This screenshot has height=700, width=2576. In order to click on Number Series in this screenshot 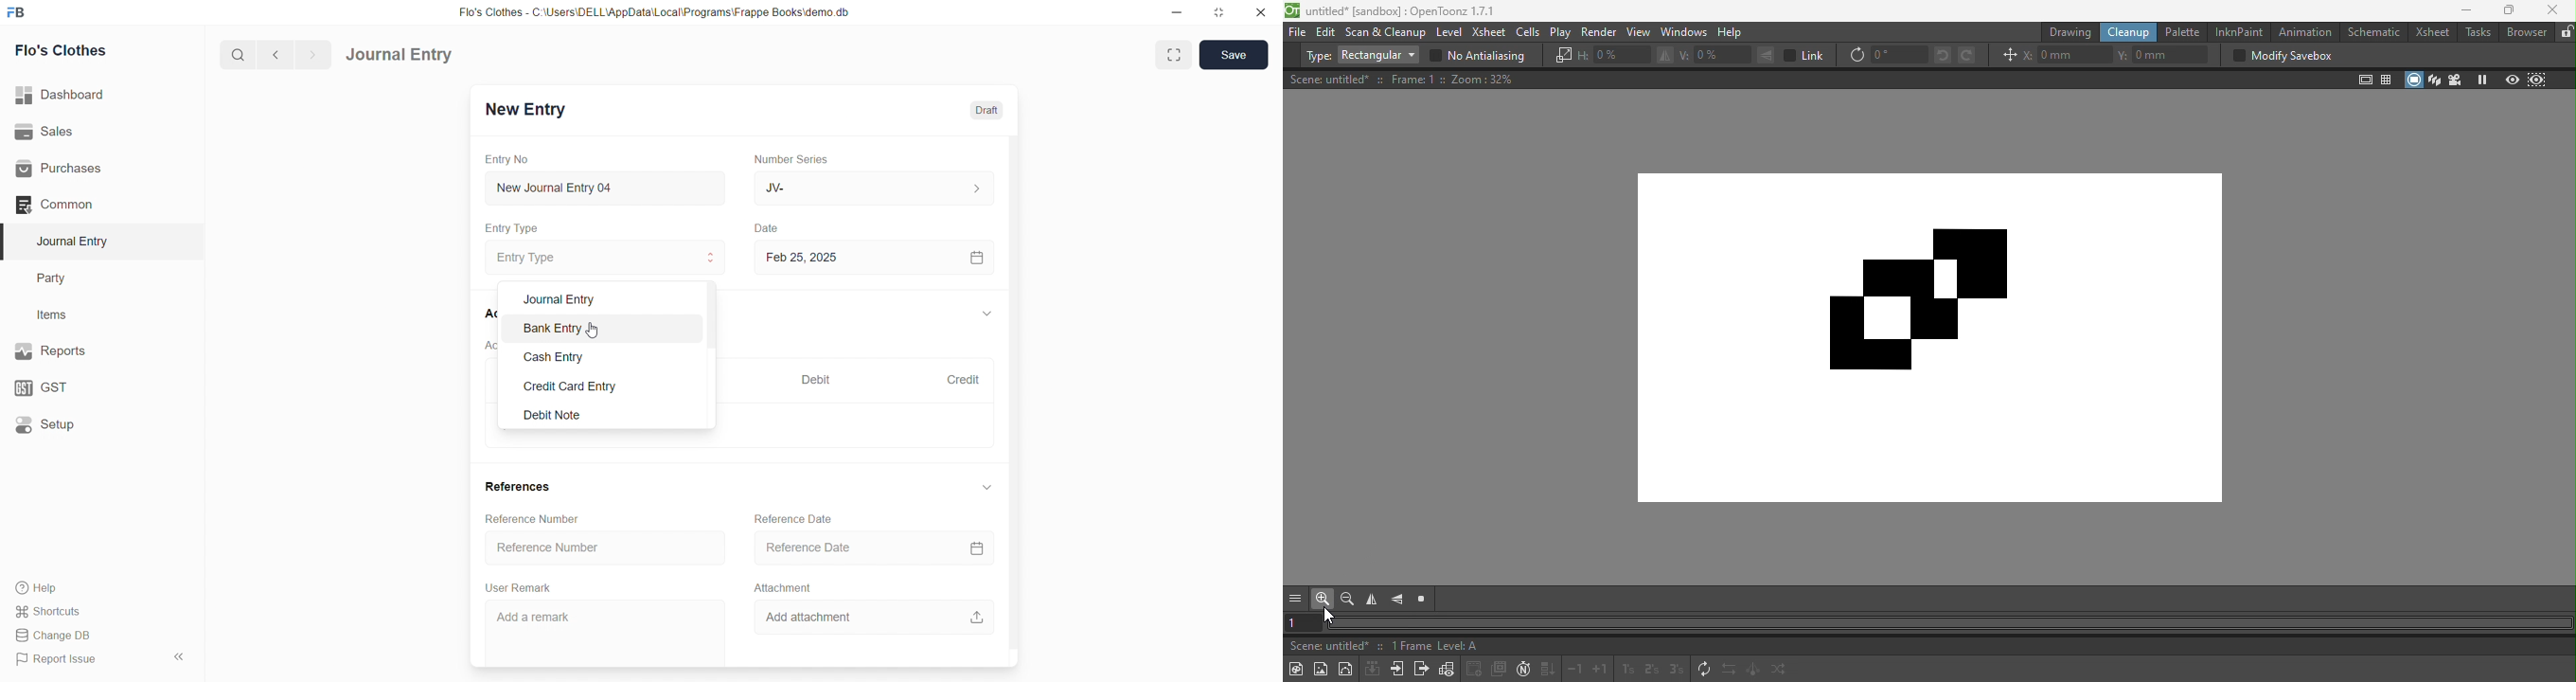, I will do `click(794, 158)`.